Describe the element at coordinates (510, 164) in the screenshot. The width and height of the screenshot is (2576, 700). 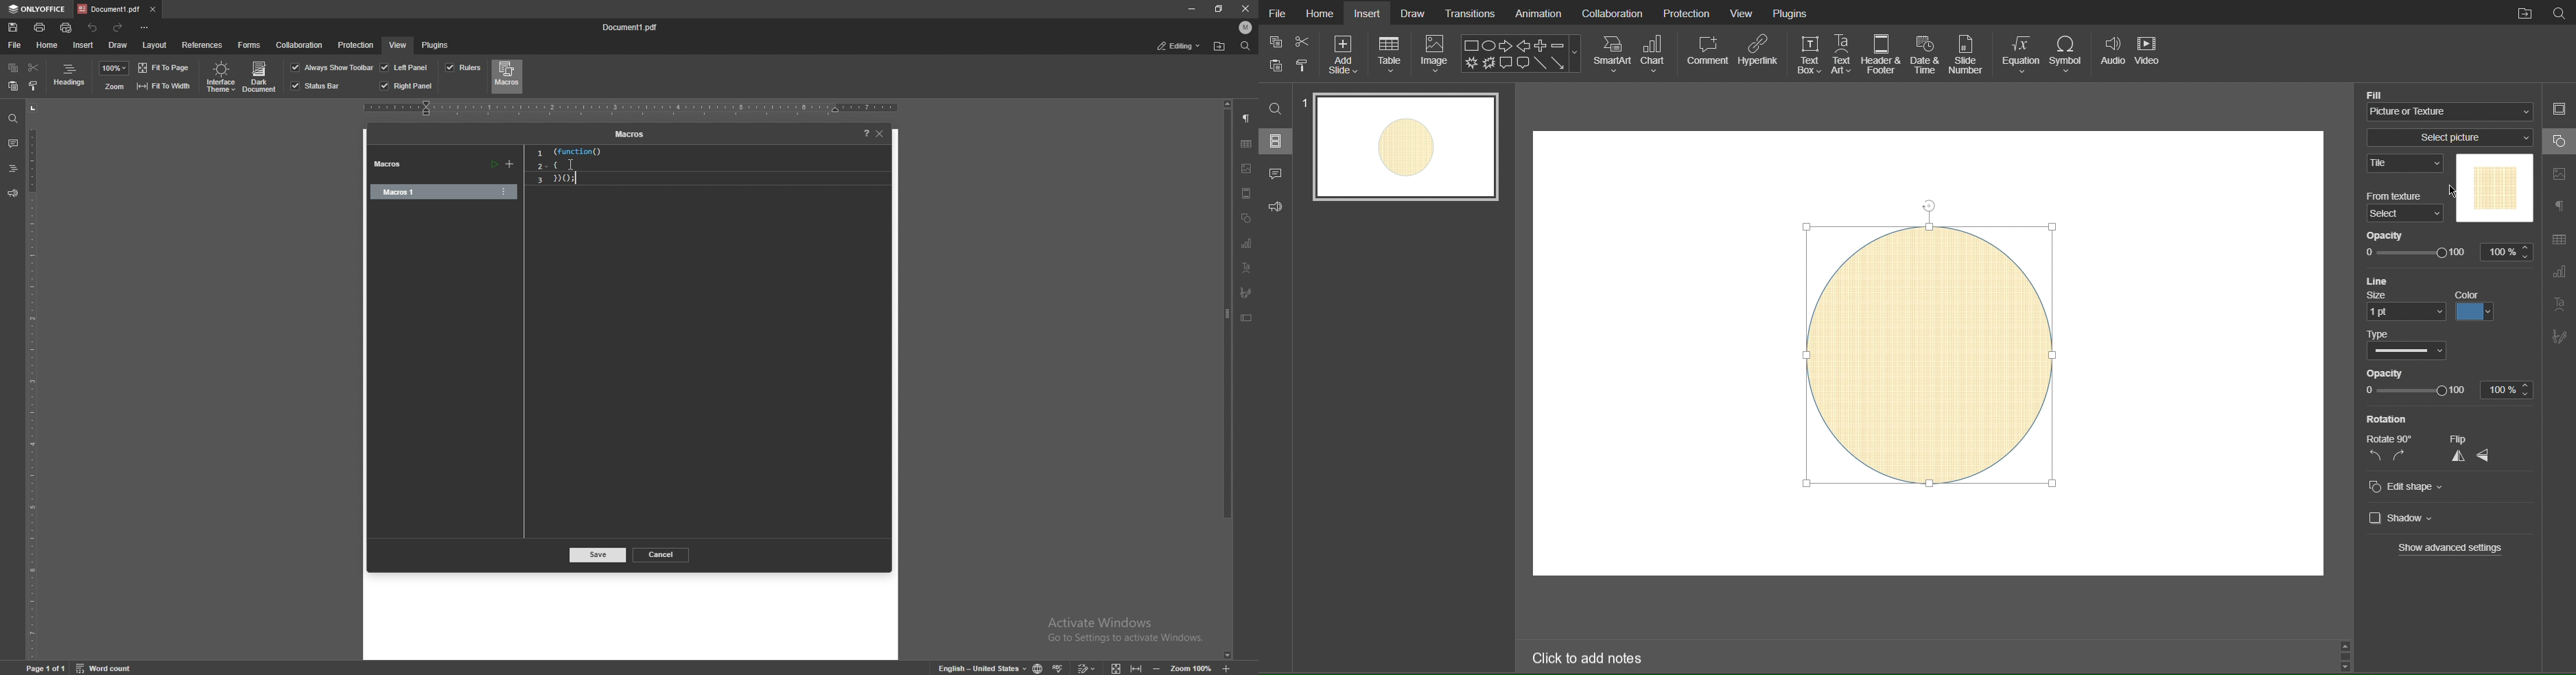
I see `add macro` at that location.